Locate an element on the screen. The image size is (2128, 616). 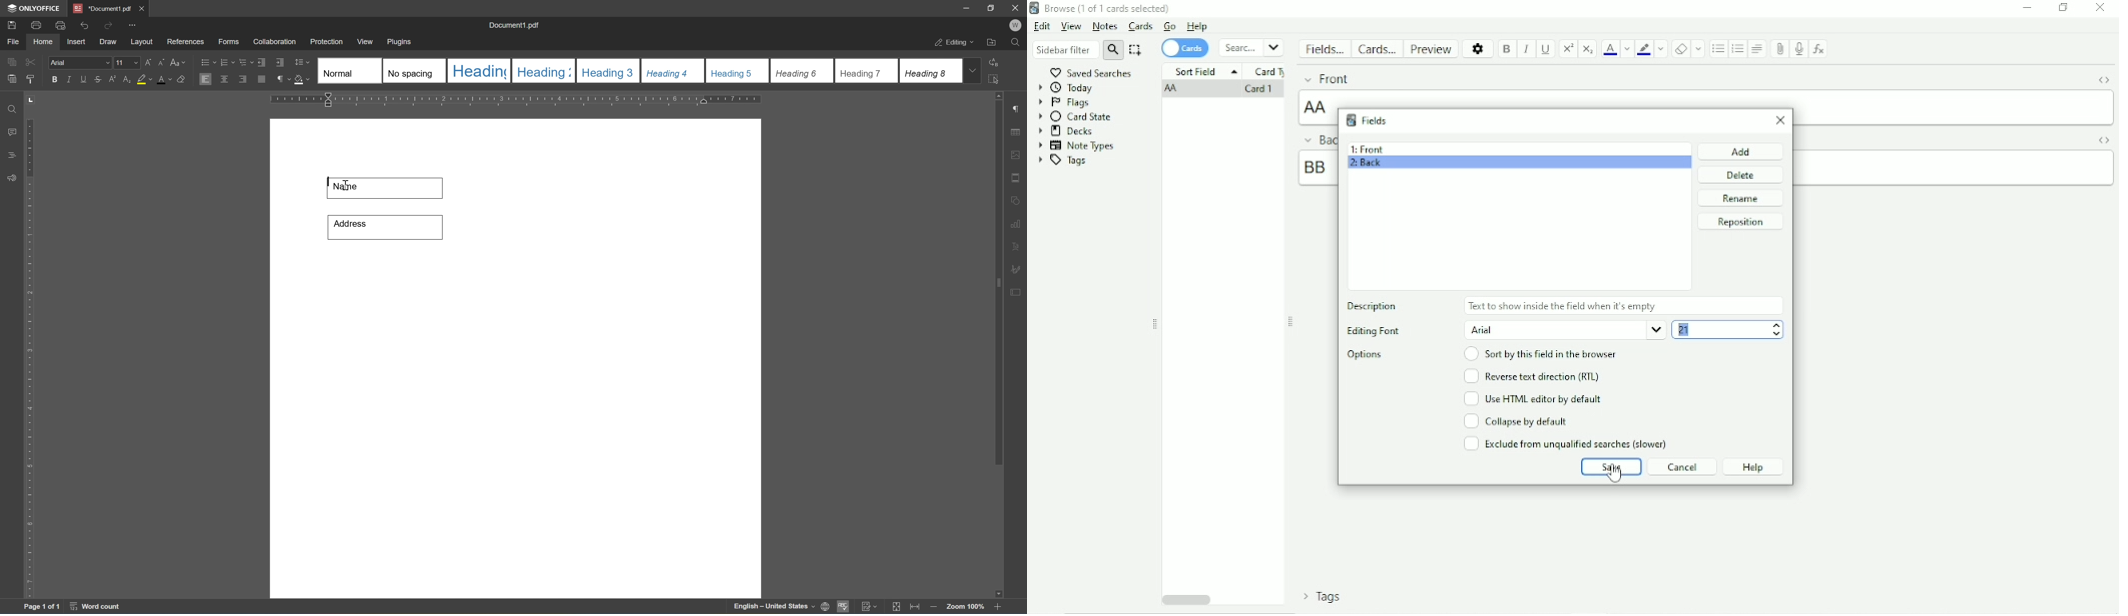
Remove formatting is located at coordinates (1681, 49).